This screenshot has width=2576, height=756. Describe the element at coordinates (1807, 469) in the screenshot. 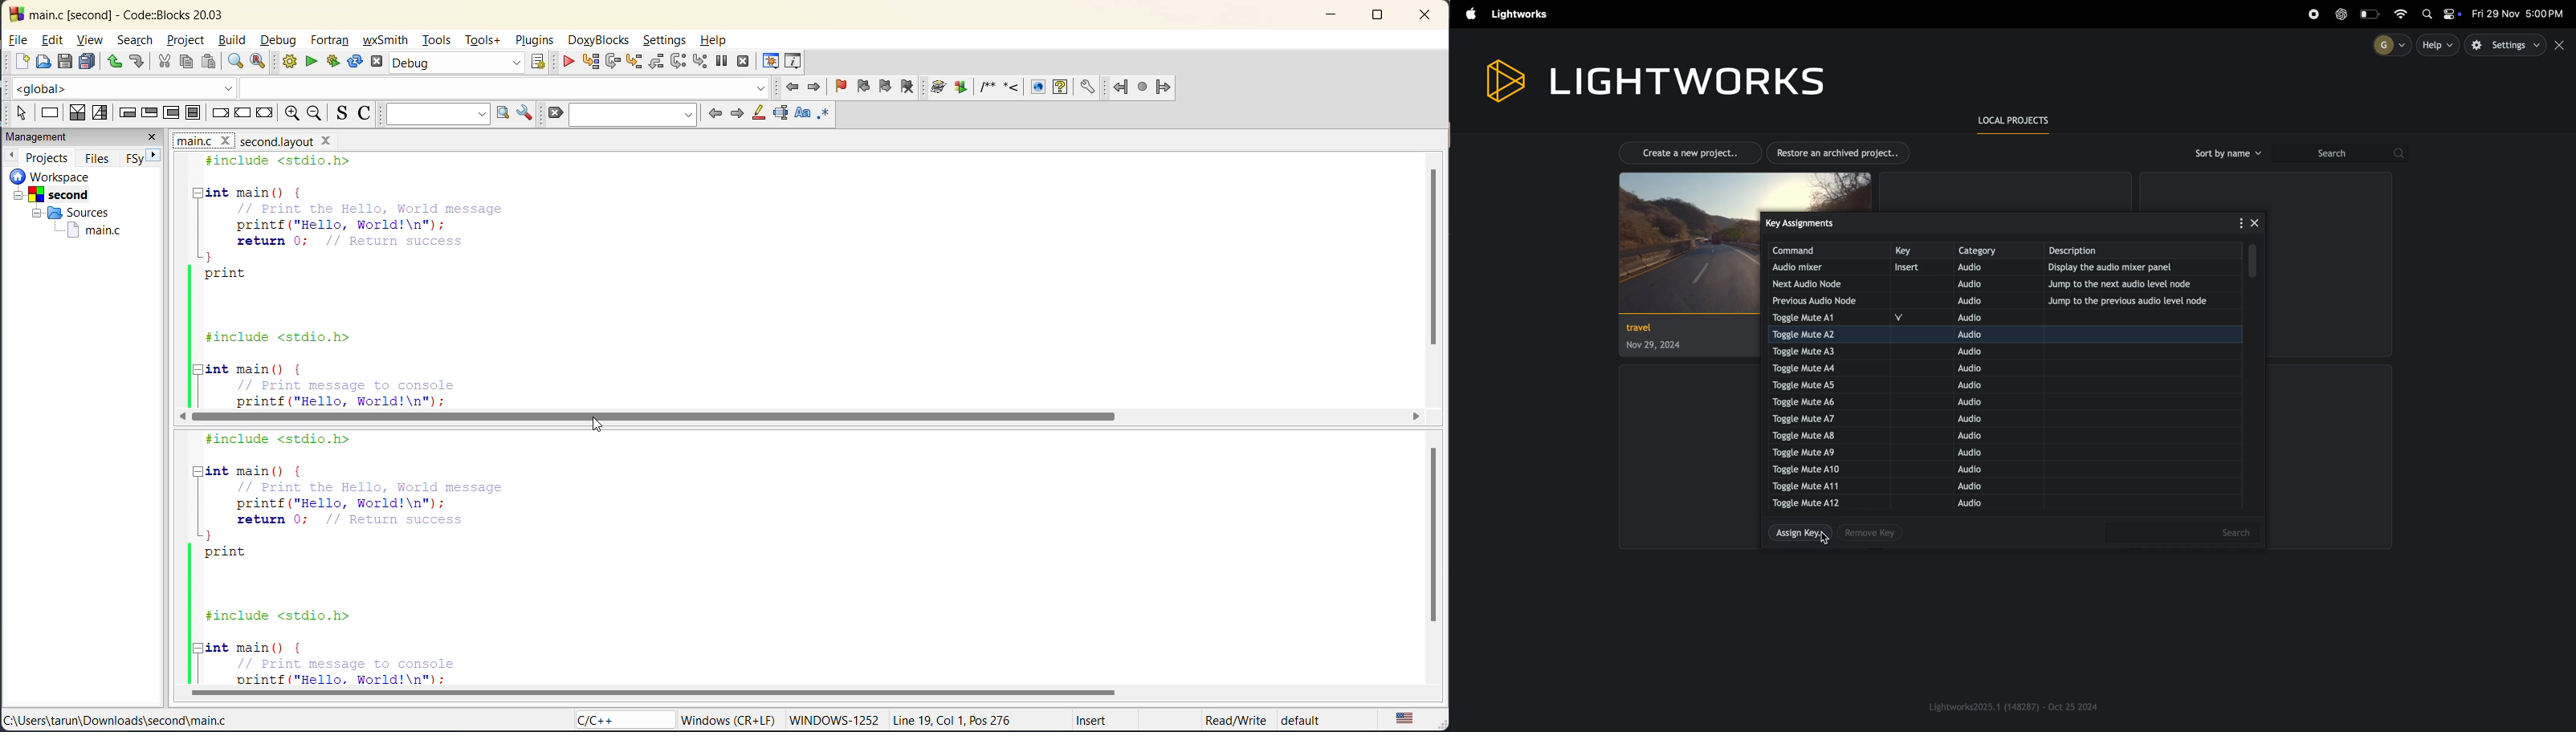

I see `toggle mute A10` at that location.